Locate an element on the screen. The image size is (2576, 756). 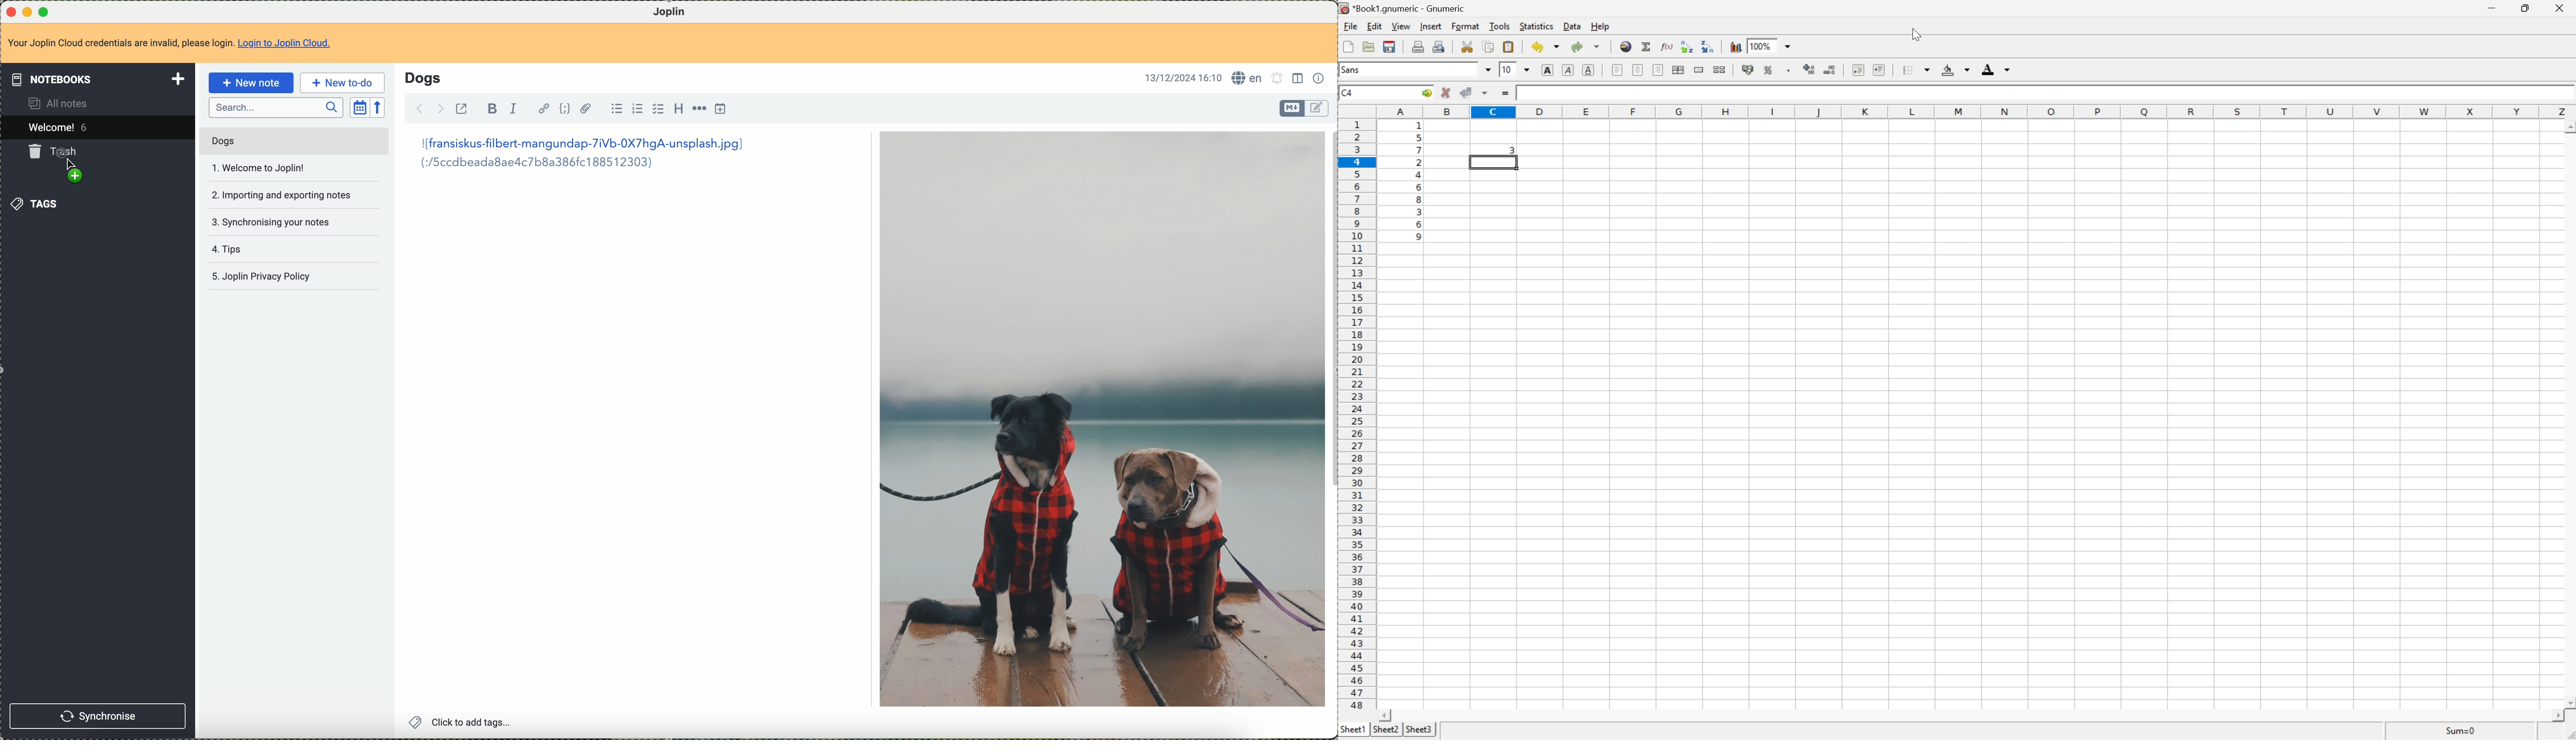
drag to trash is located at coordinates (55, 166).